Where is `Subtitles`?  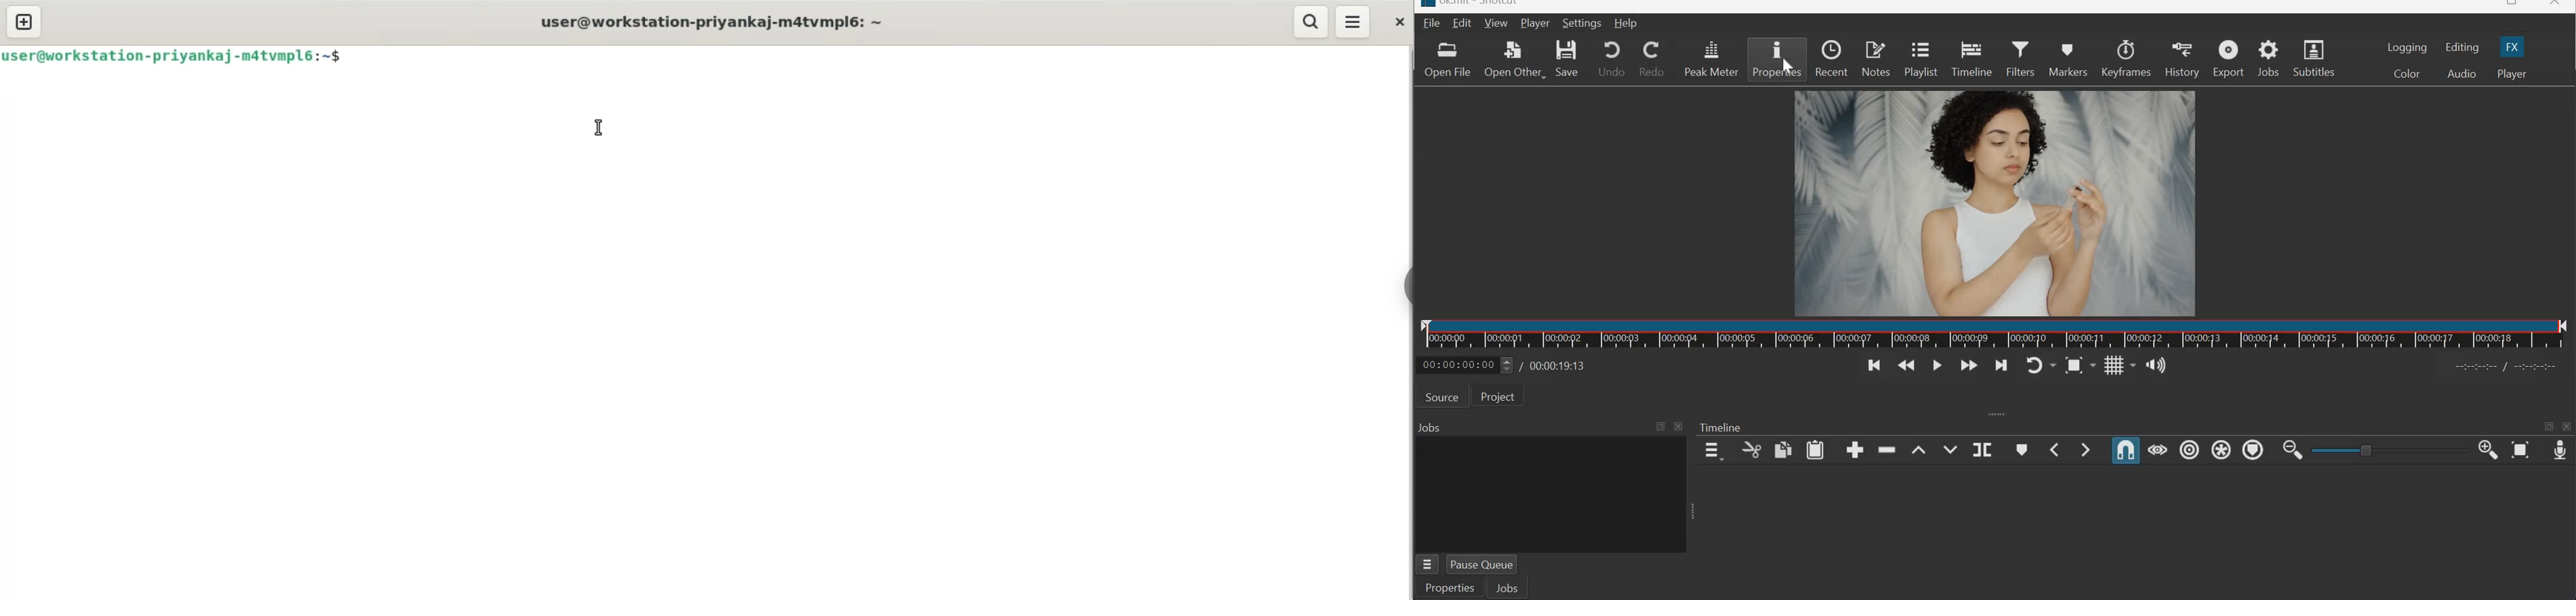 Subtitles is located at coordinates (2314, 57).